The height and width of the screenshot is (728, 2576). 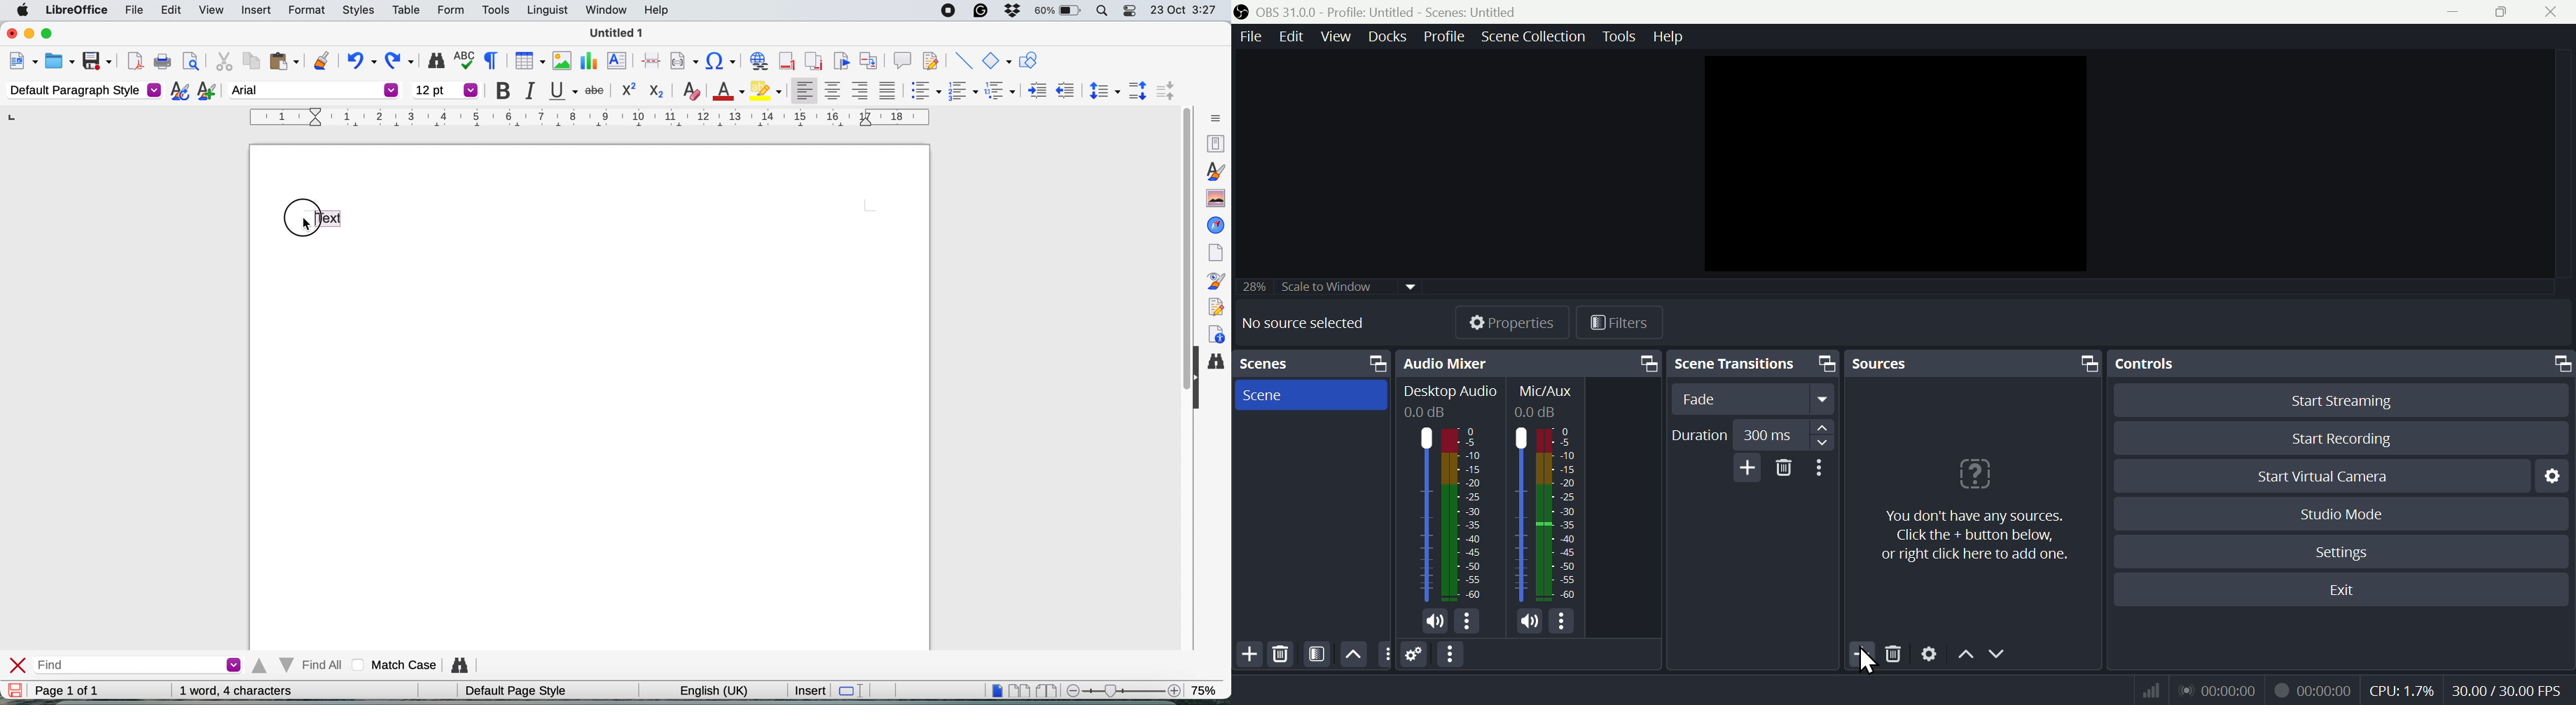 What do you see at coordinates (1213, 119) in the screenshot?
I see `sidebar settings` at bounding box center [1213, 119].